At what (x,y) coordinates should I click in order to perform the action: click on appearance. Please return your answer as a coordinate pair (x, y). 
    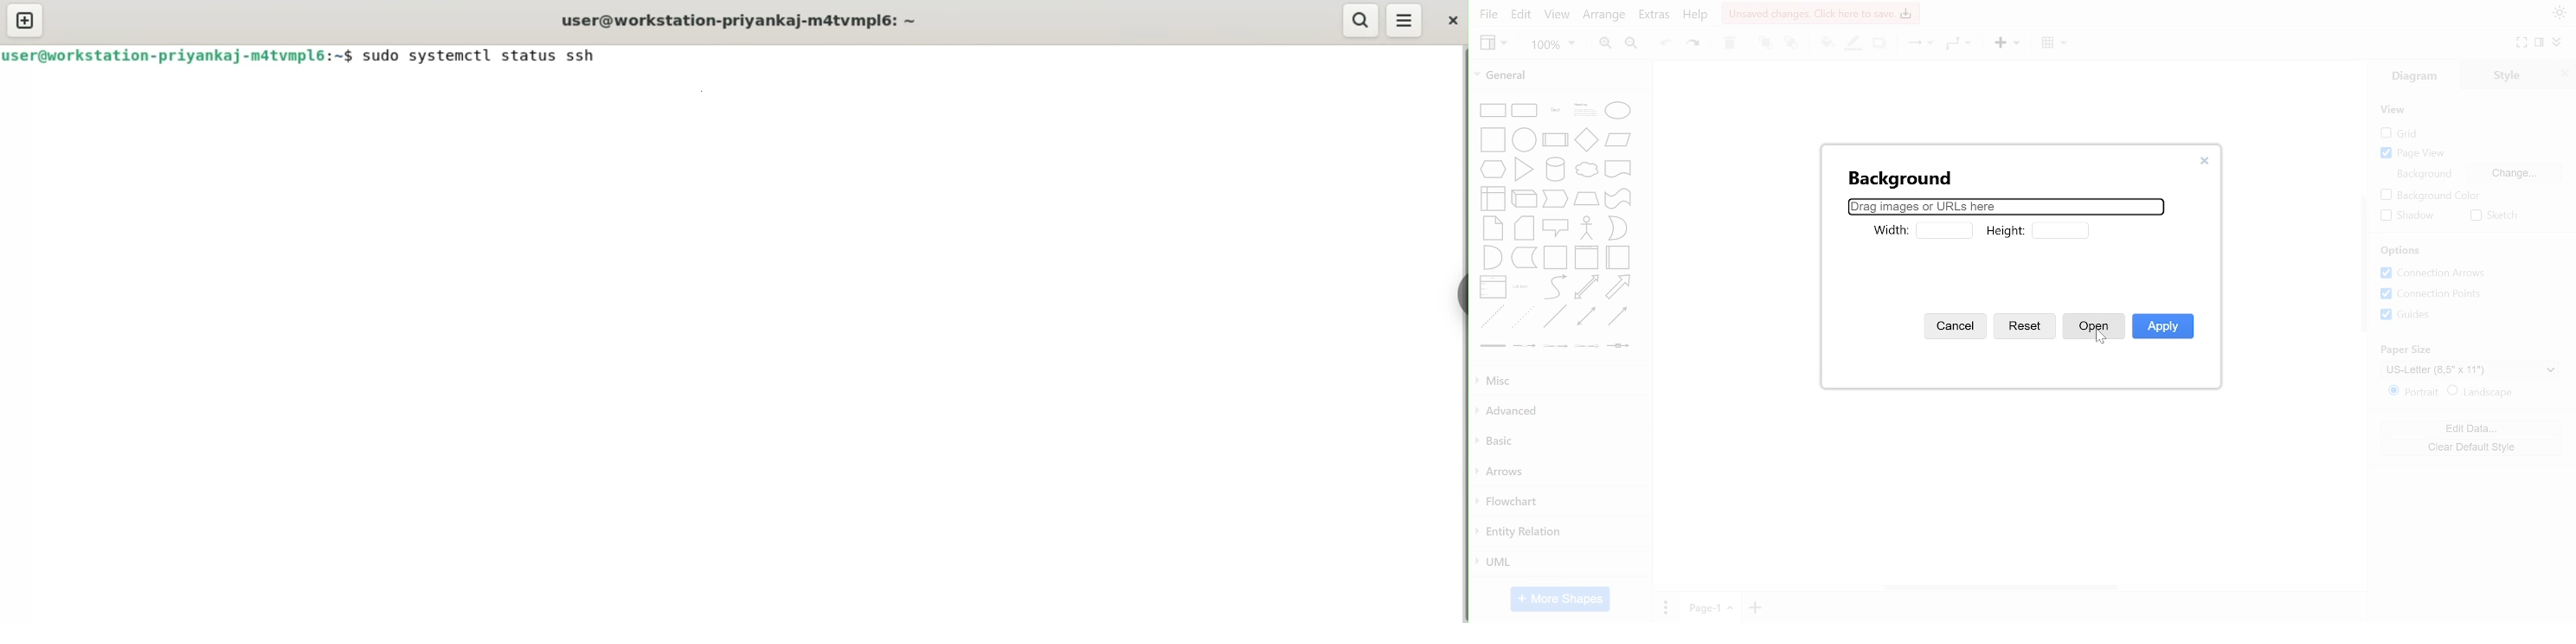
    Looking at the image, I should click on (2557, 13).